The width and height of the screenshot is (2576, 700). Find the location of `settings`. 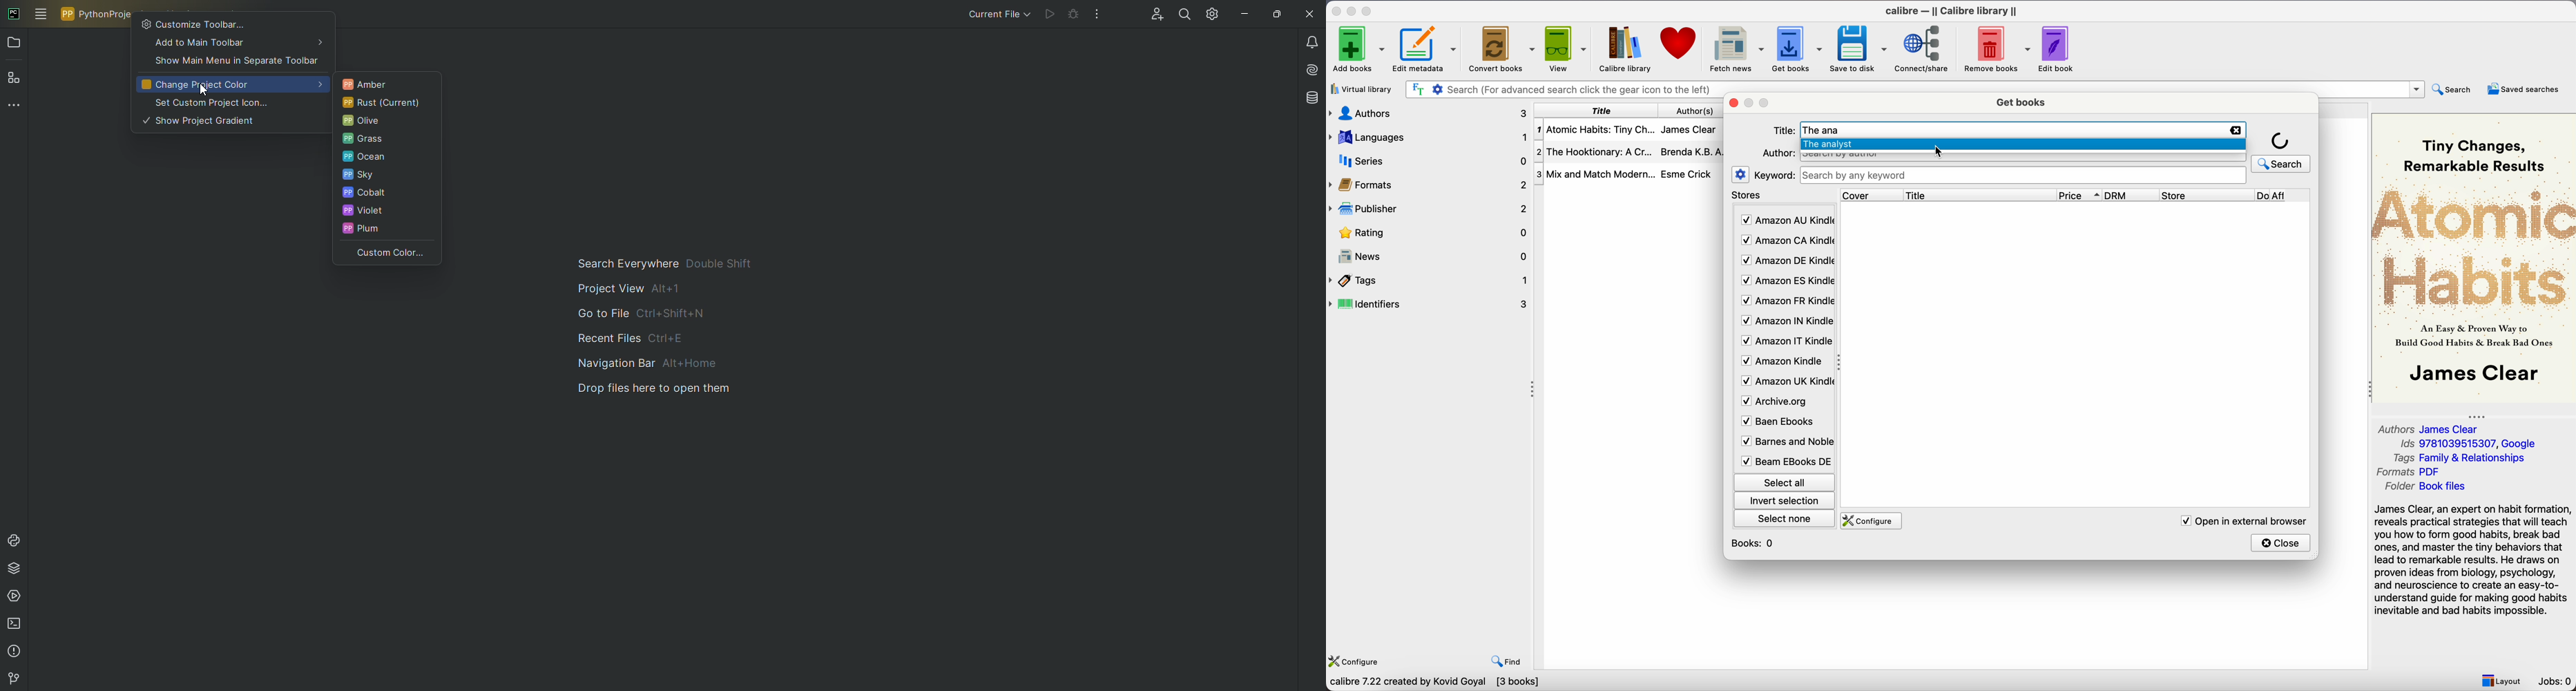

settings is located at coordinates (1740, 174).